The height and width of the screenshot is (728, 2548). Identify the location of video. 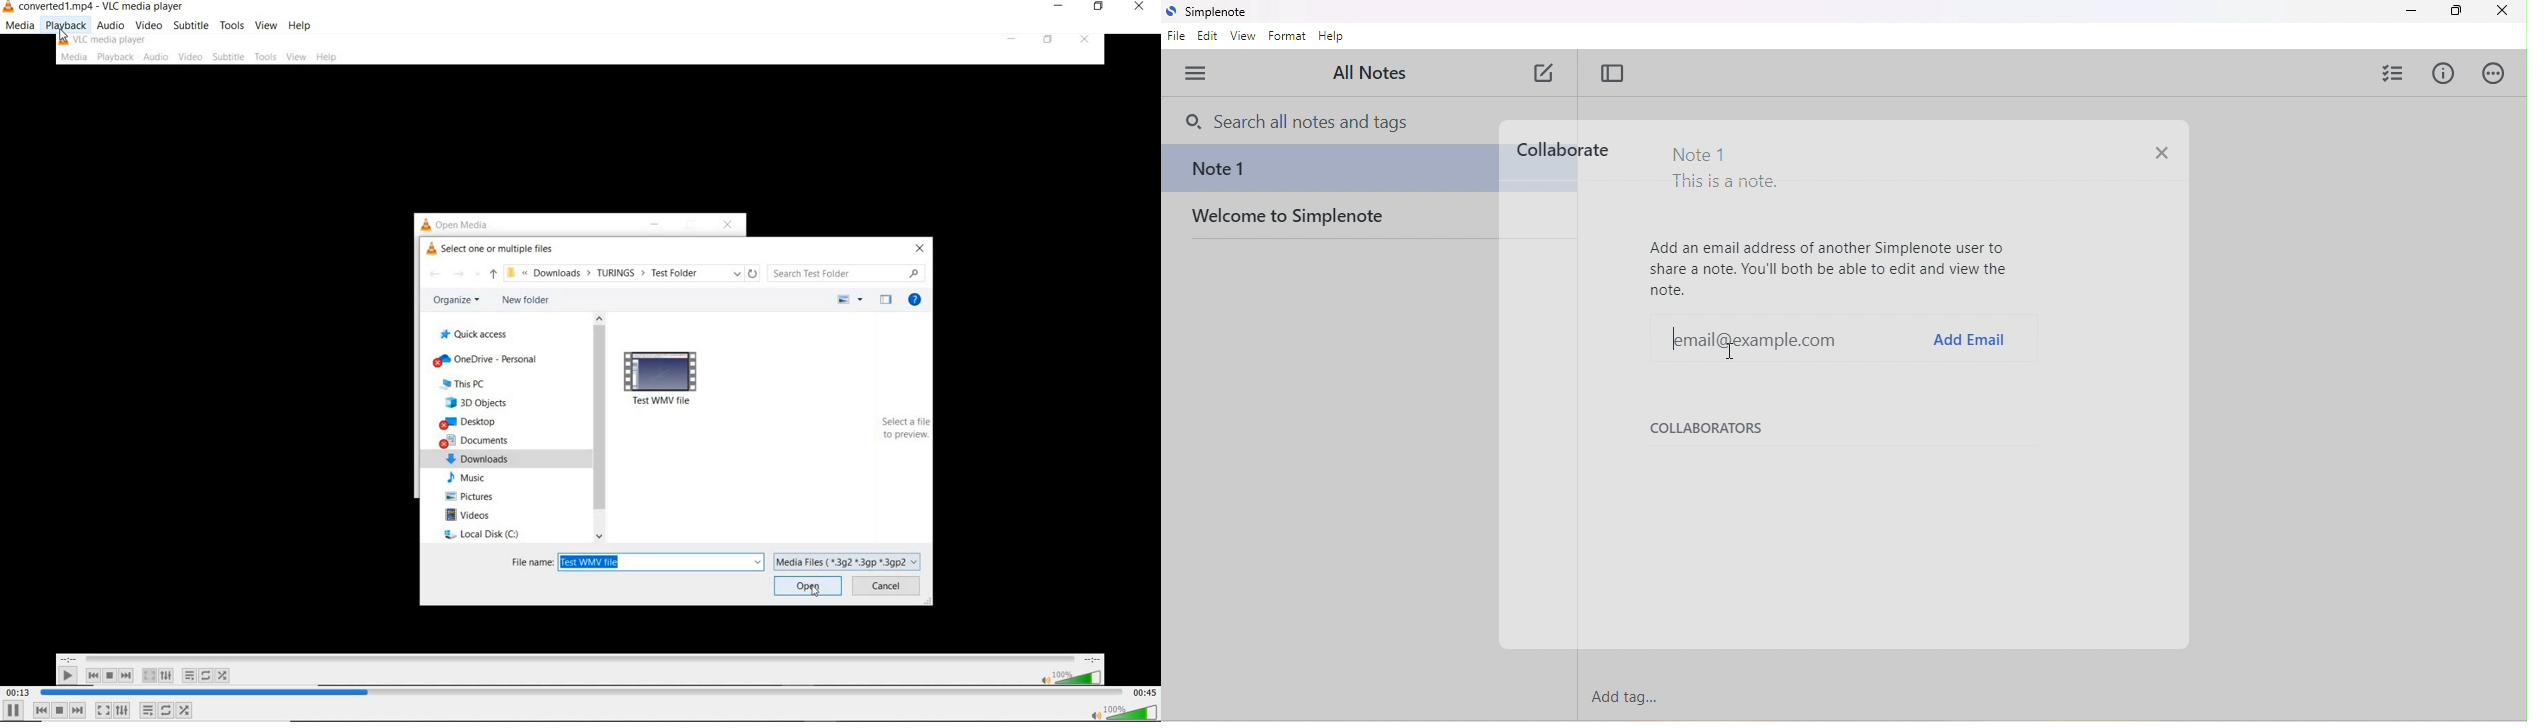
(148, 26).